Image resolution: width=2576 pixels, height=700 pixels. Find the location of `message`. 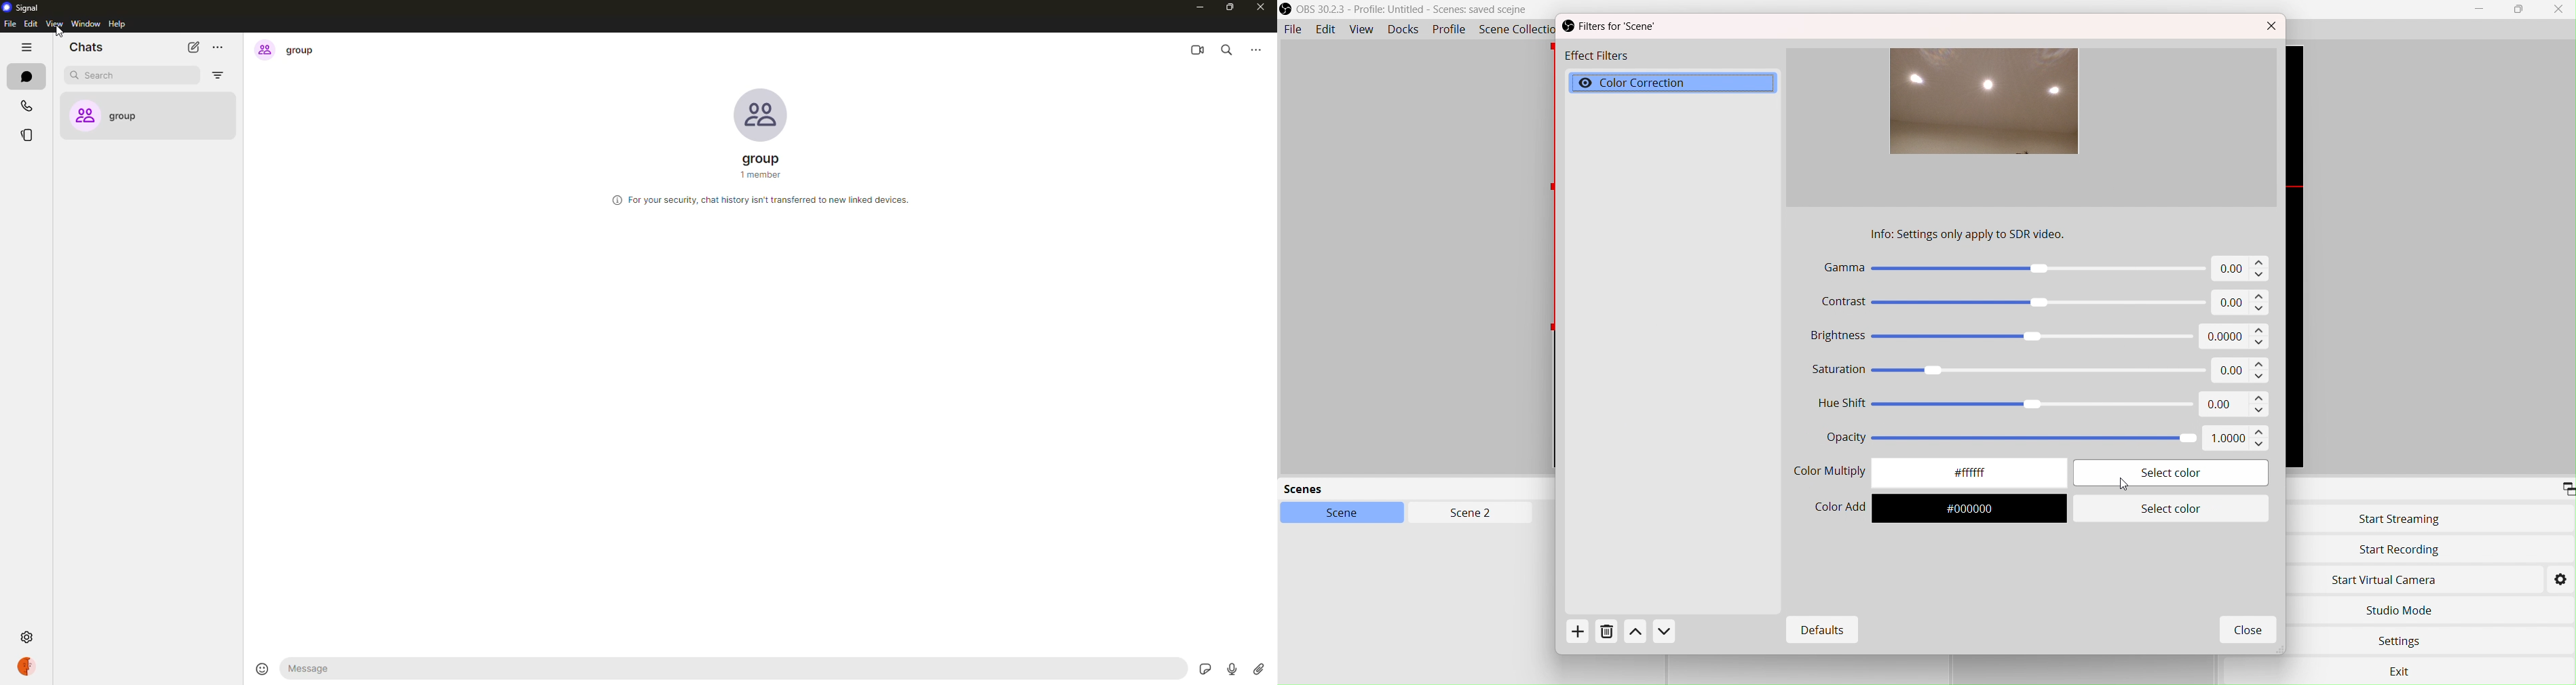

message is located at coordinates (365, 668).